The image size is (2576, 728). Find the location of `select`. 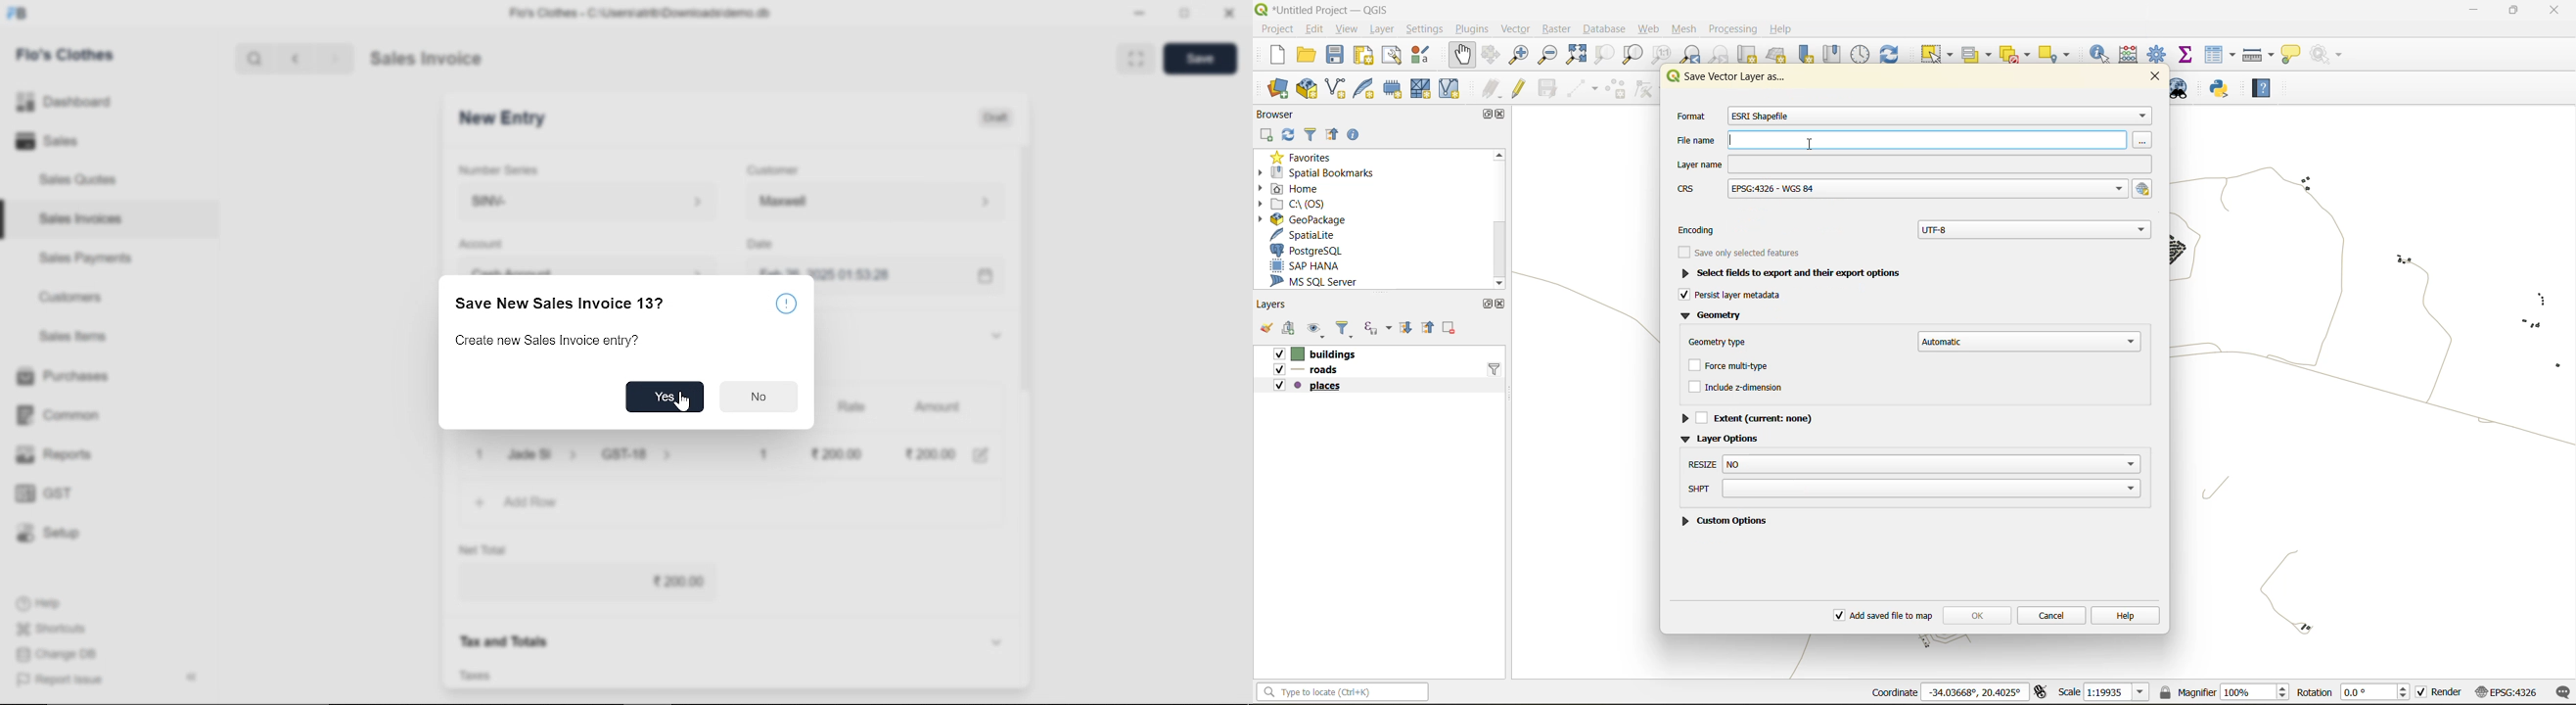

select is located at coordinates (1940, 54).